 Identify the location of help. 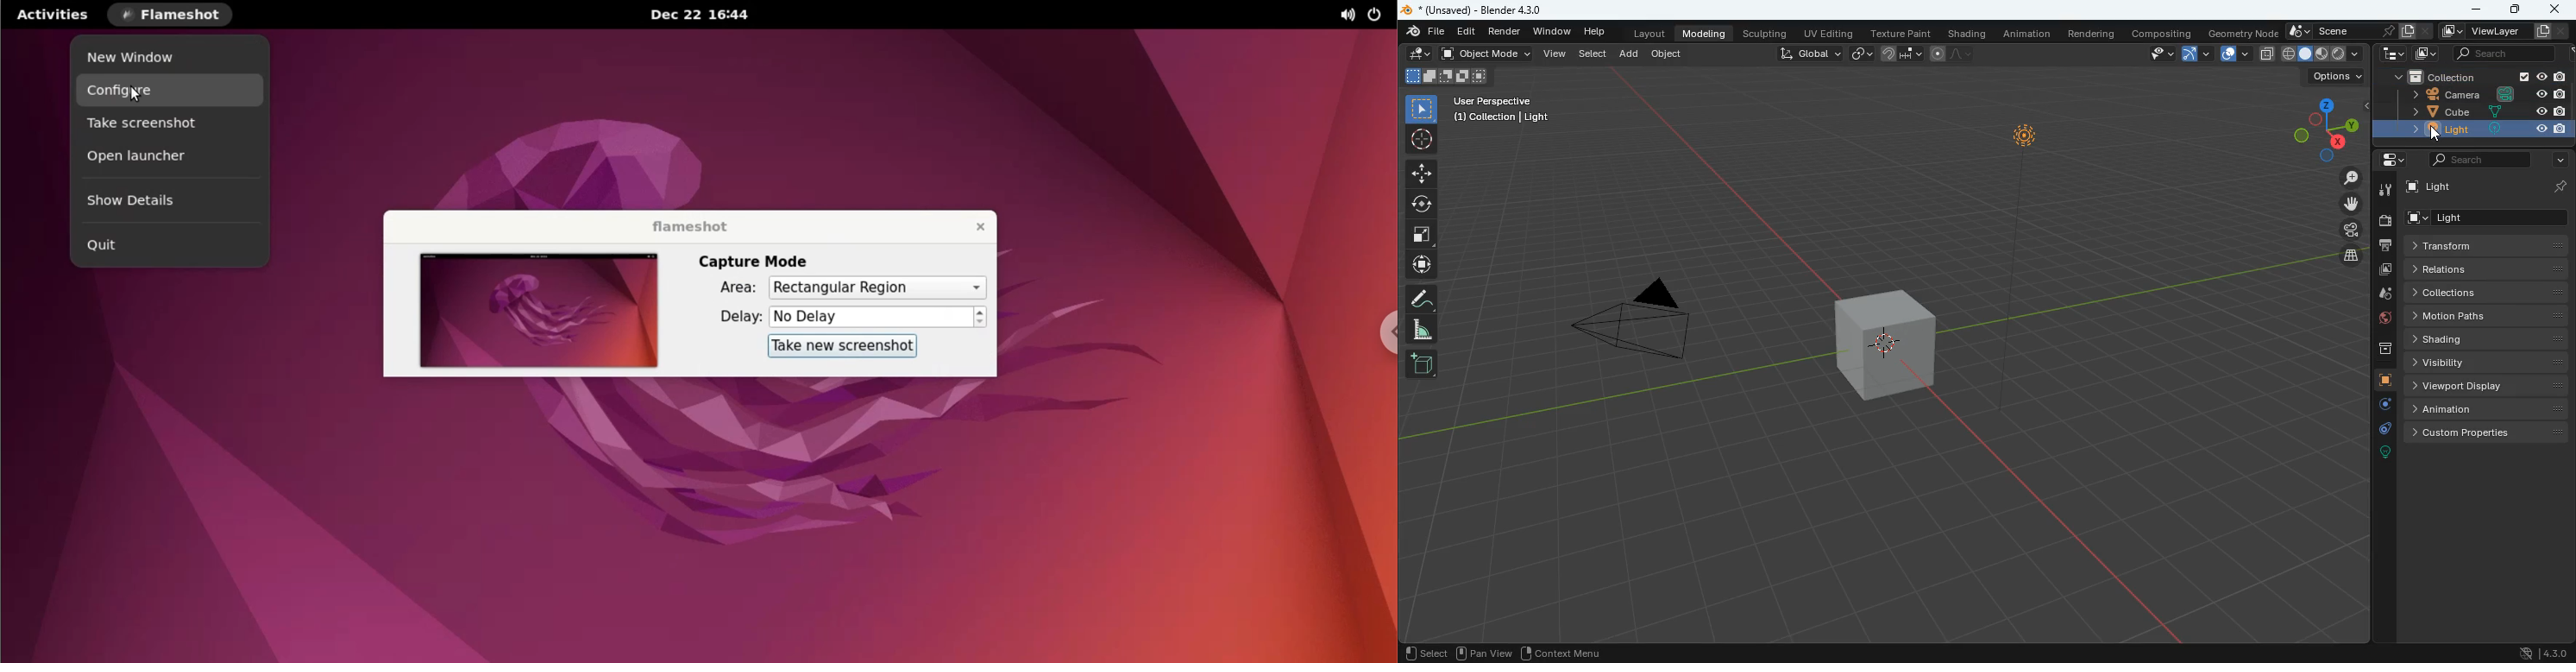
(1593, 30).